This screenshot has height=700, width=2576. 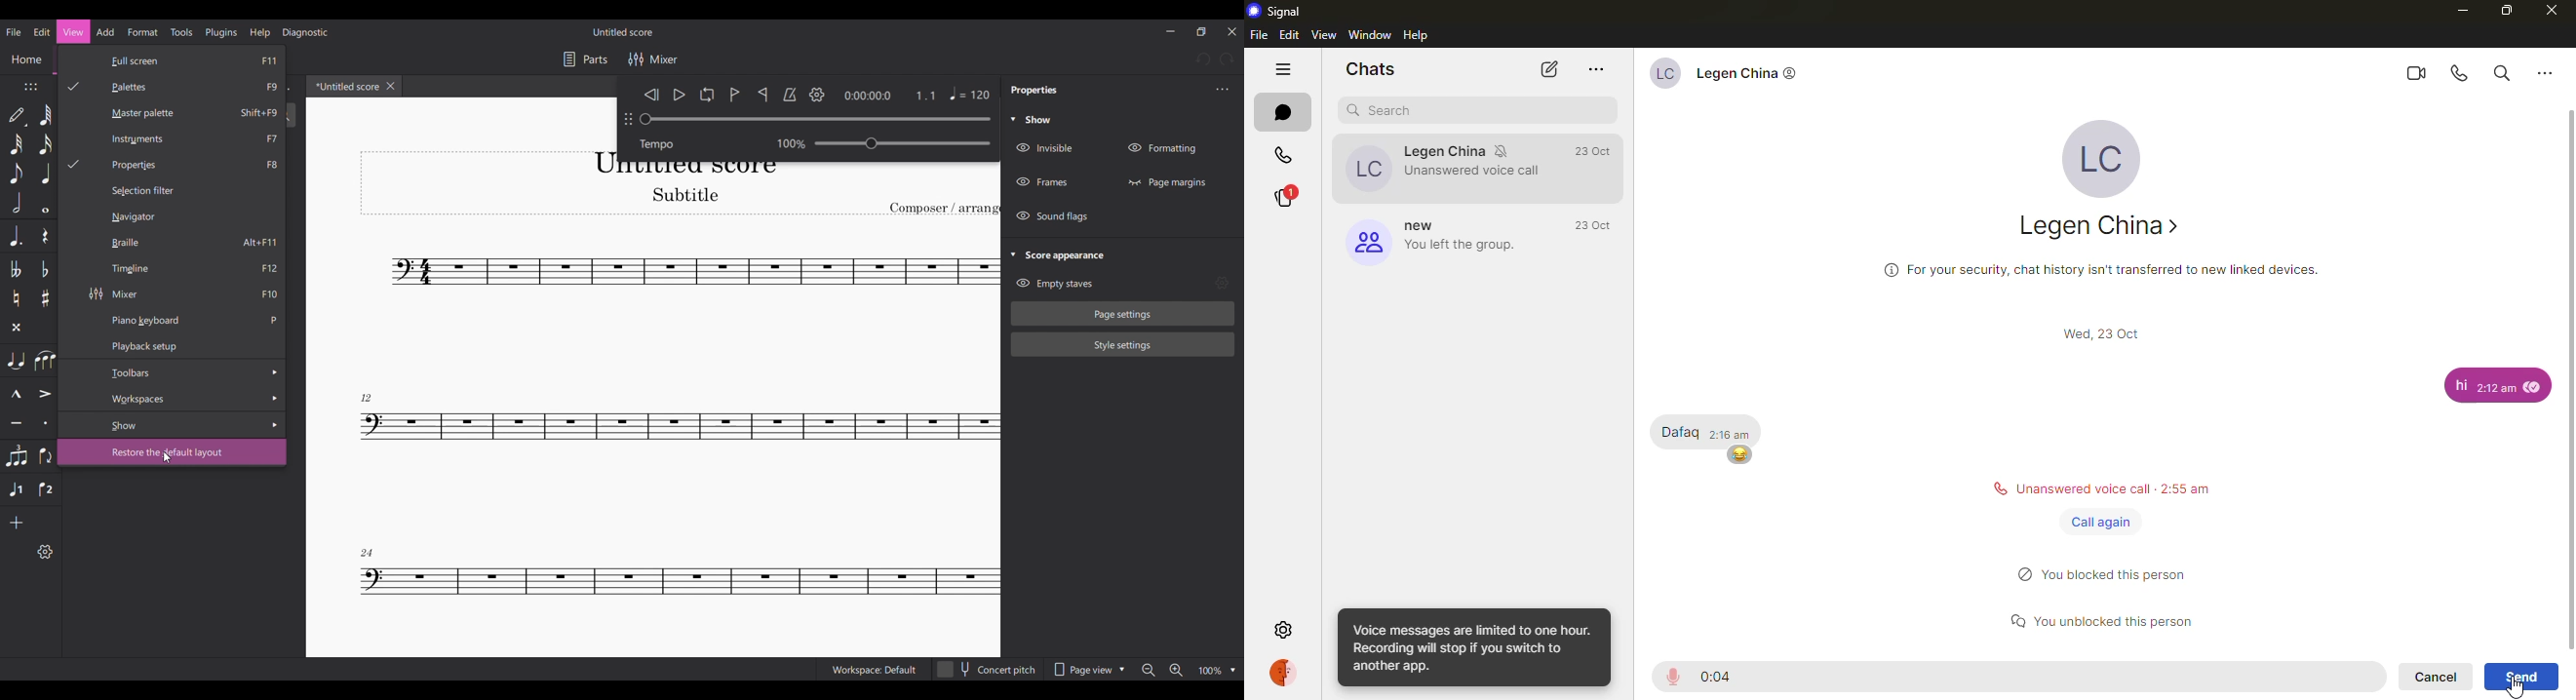 What do you see at coordinates (41, 32) in the screenshot?
I see `Edit` at bounding box center [41, 32].